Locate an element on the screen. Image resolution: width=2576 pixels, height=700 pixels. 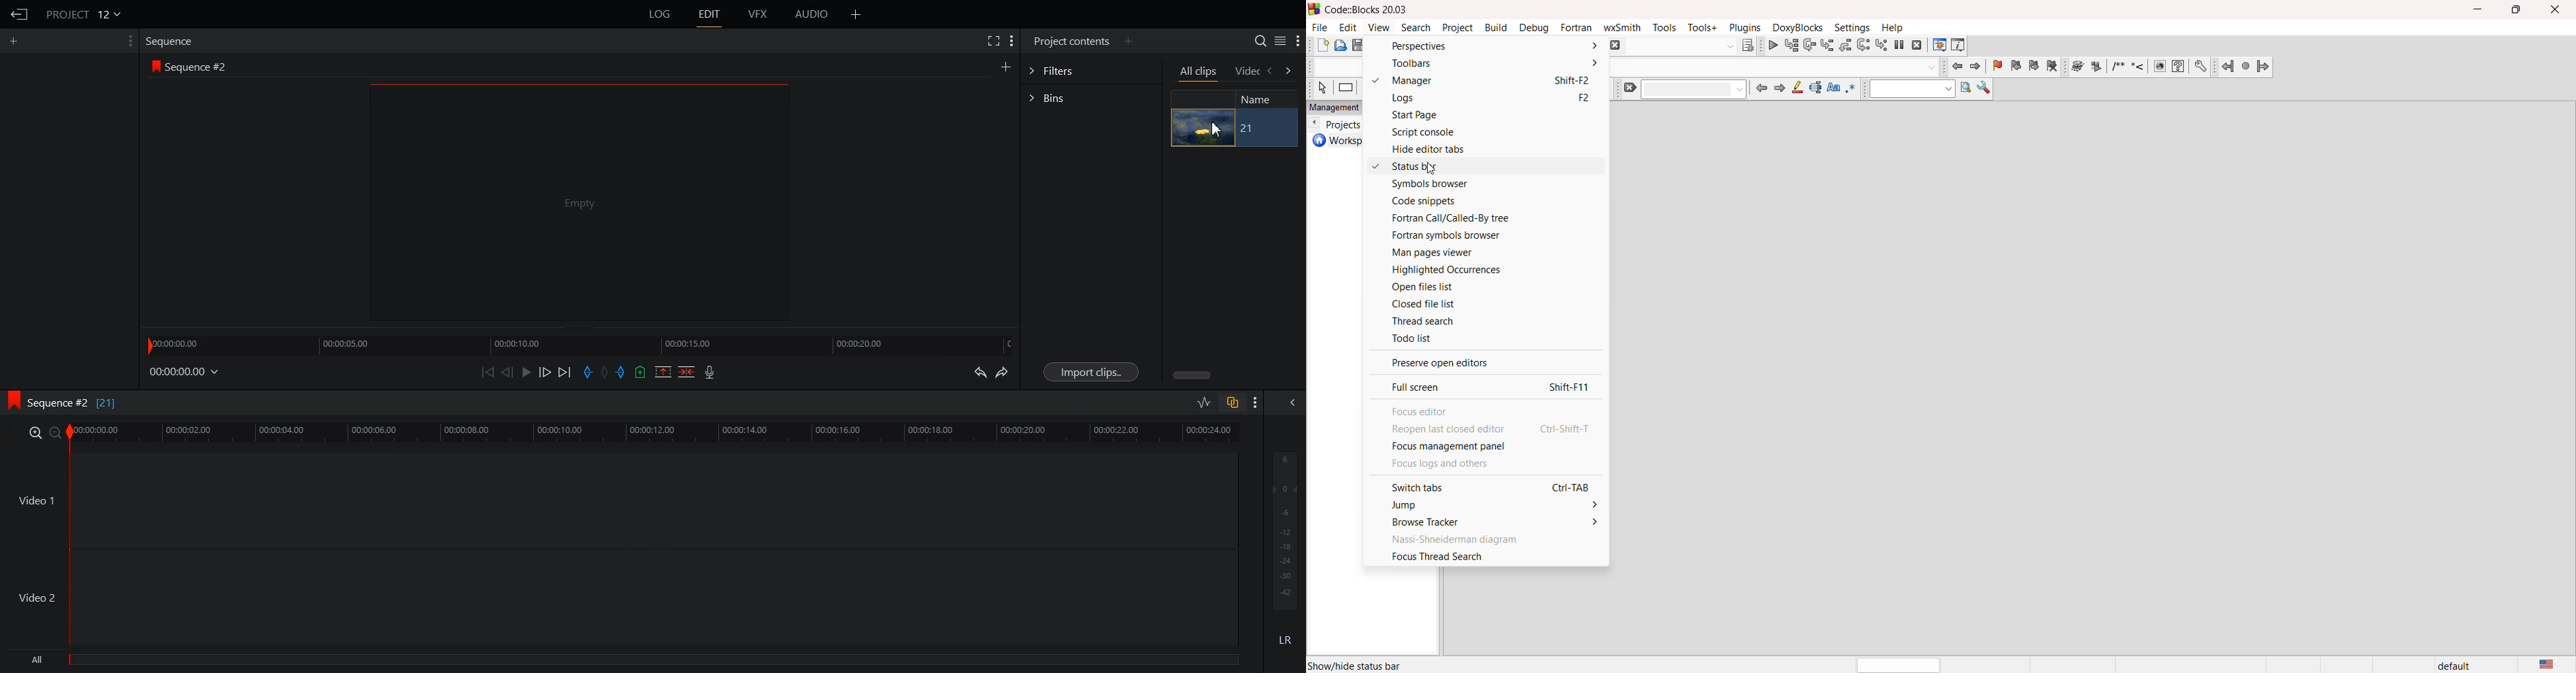
step into instruction is located at coordinates (1882, 47).